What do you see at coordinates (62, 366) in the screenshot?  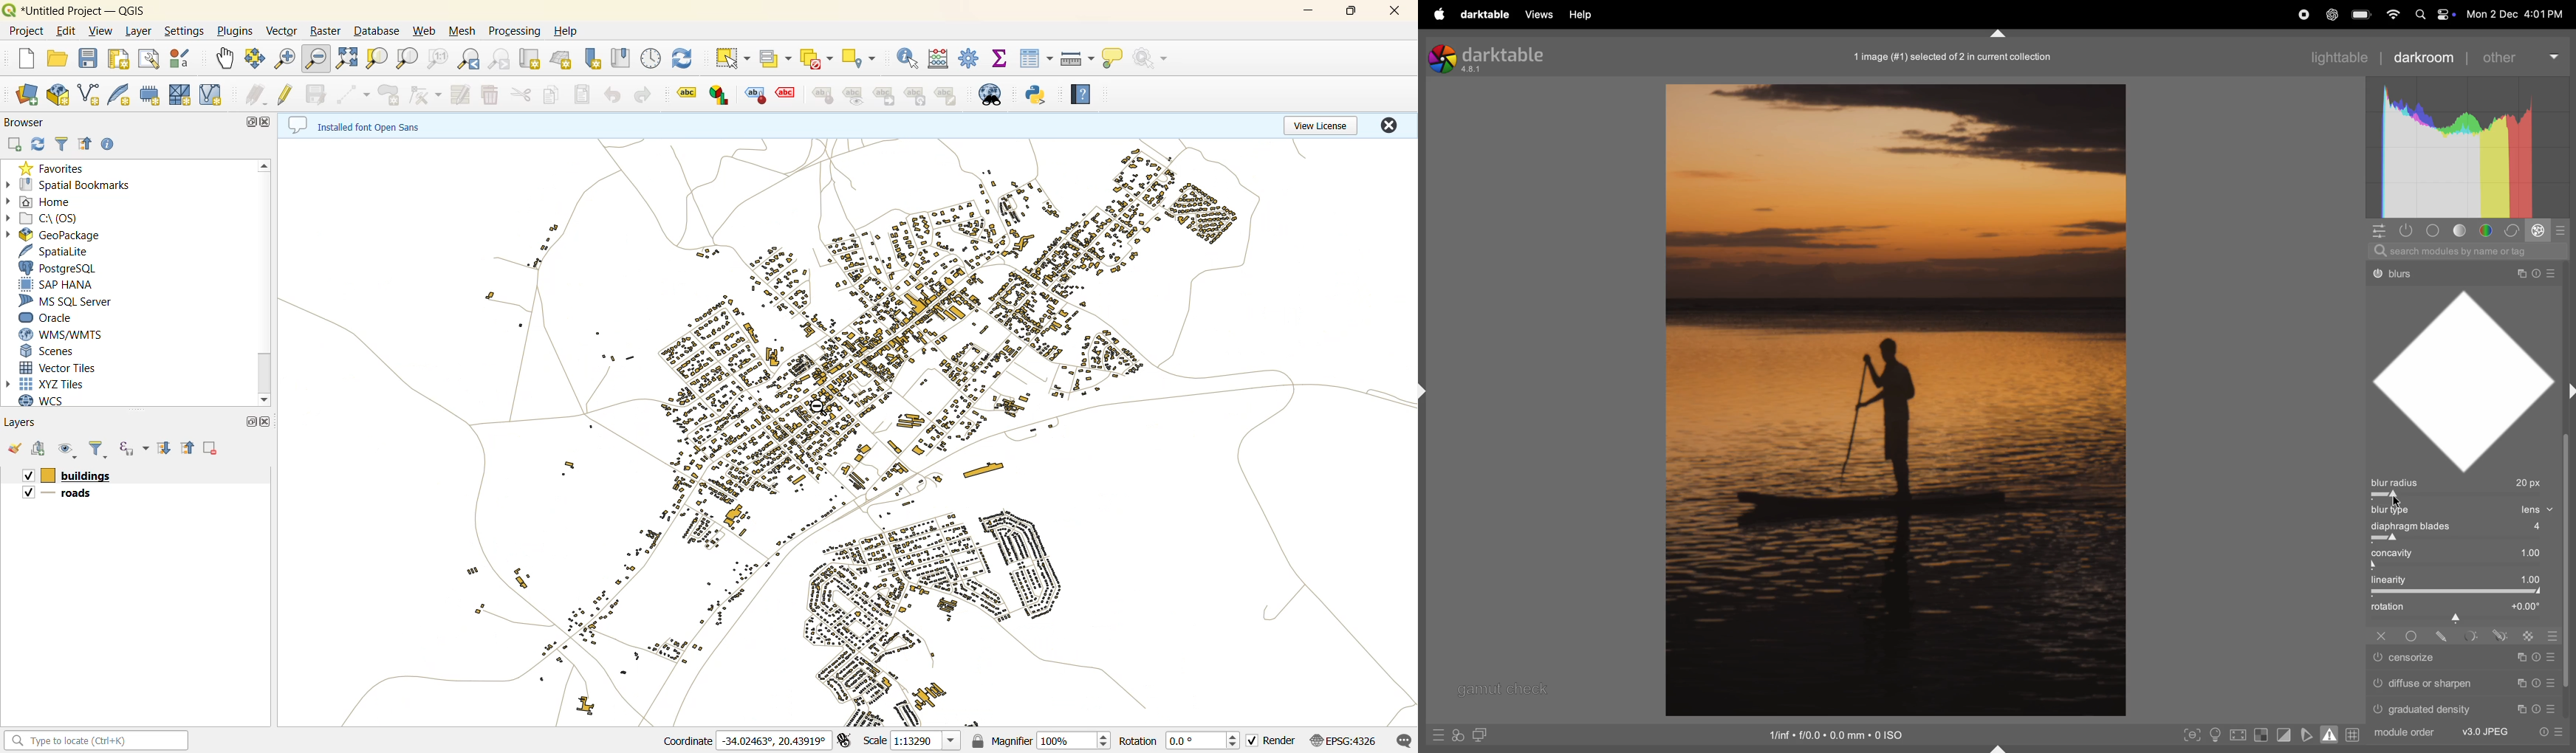 I see `vector tiles` at bounding box center [62, 366].